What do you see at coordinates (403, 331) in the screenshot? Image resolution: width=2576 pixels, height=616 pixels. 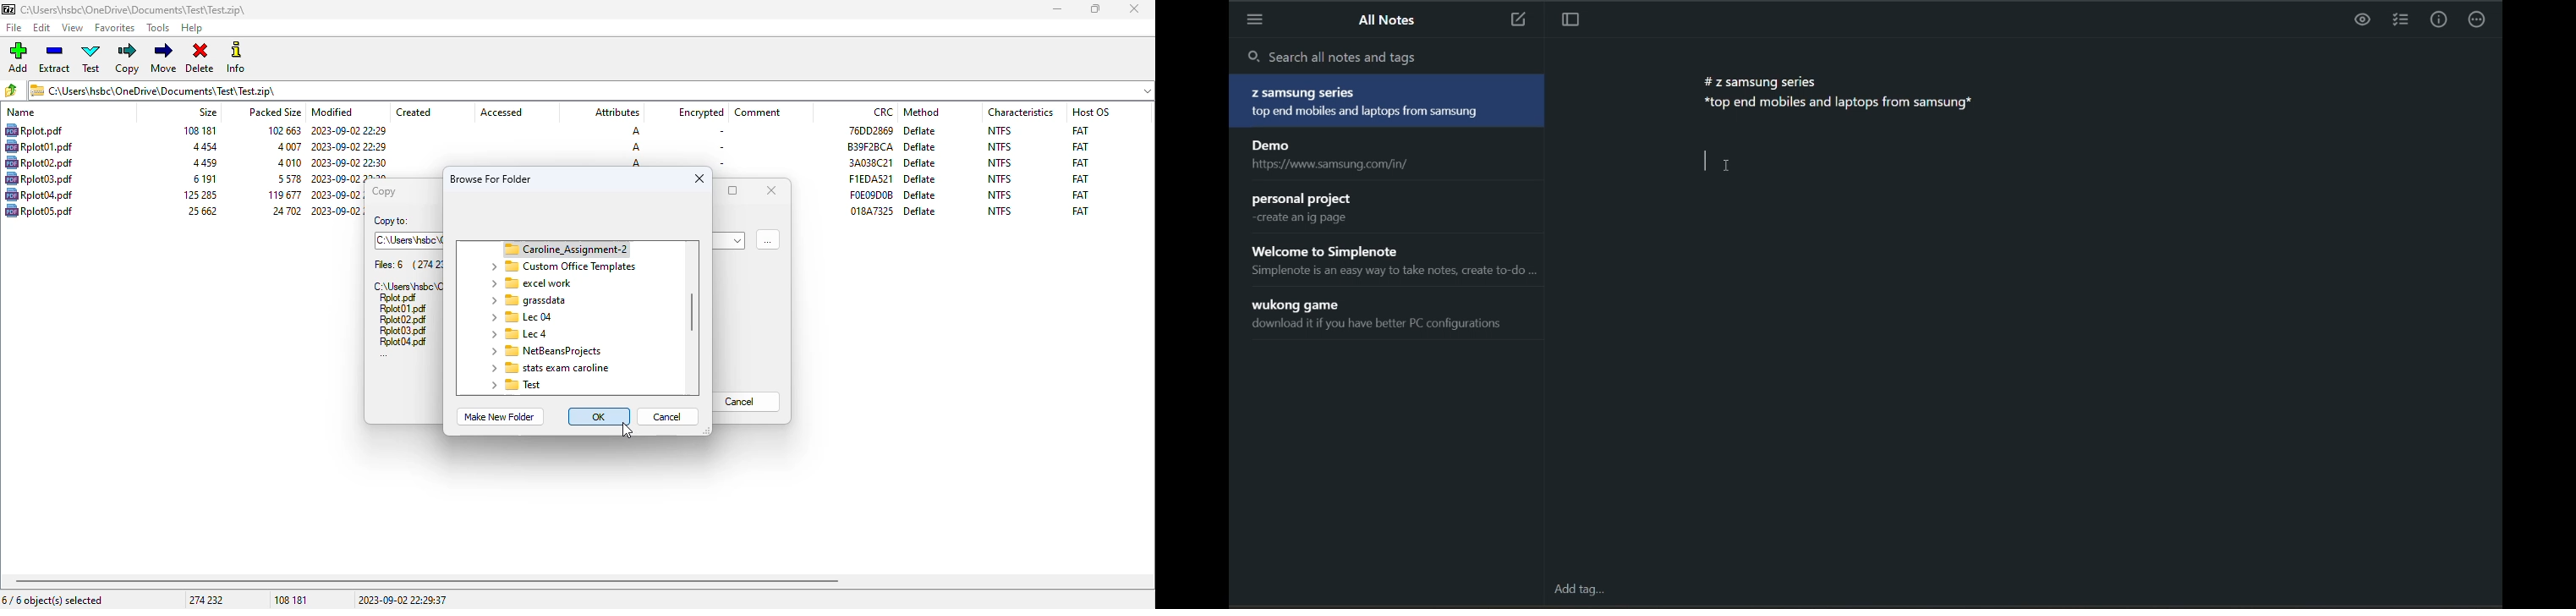 I see `file` at bounding box center [403, 331].